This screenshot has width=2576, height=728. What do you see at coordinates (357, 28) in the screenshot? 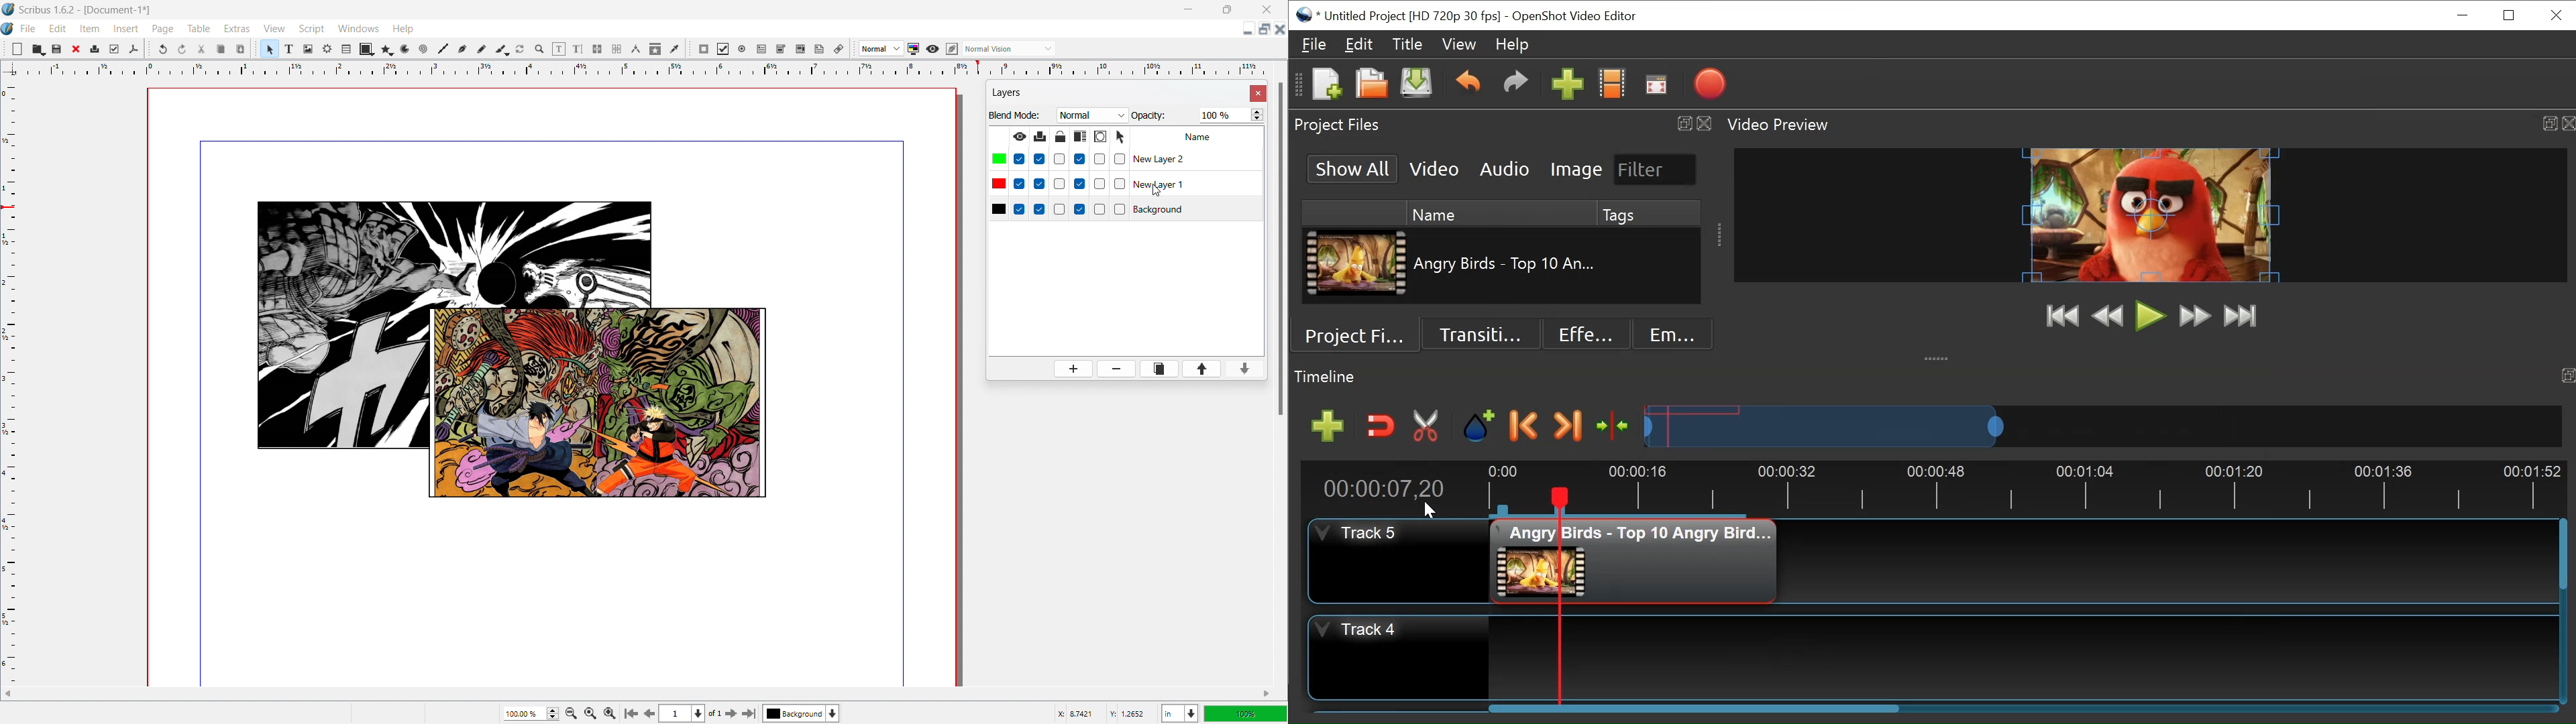
I see `windows` at bounding box center [357, 28].